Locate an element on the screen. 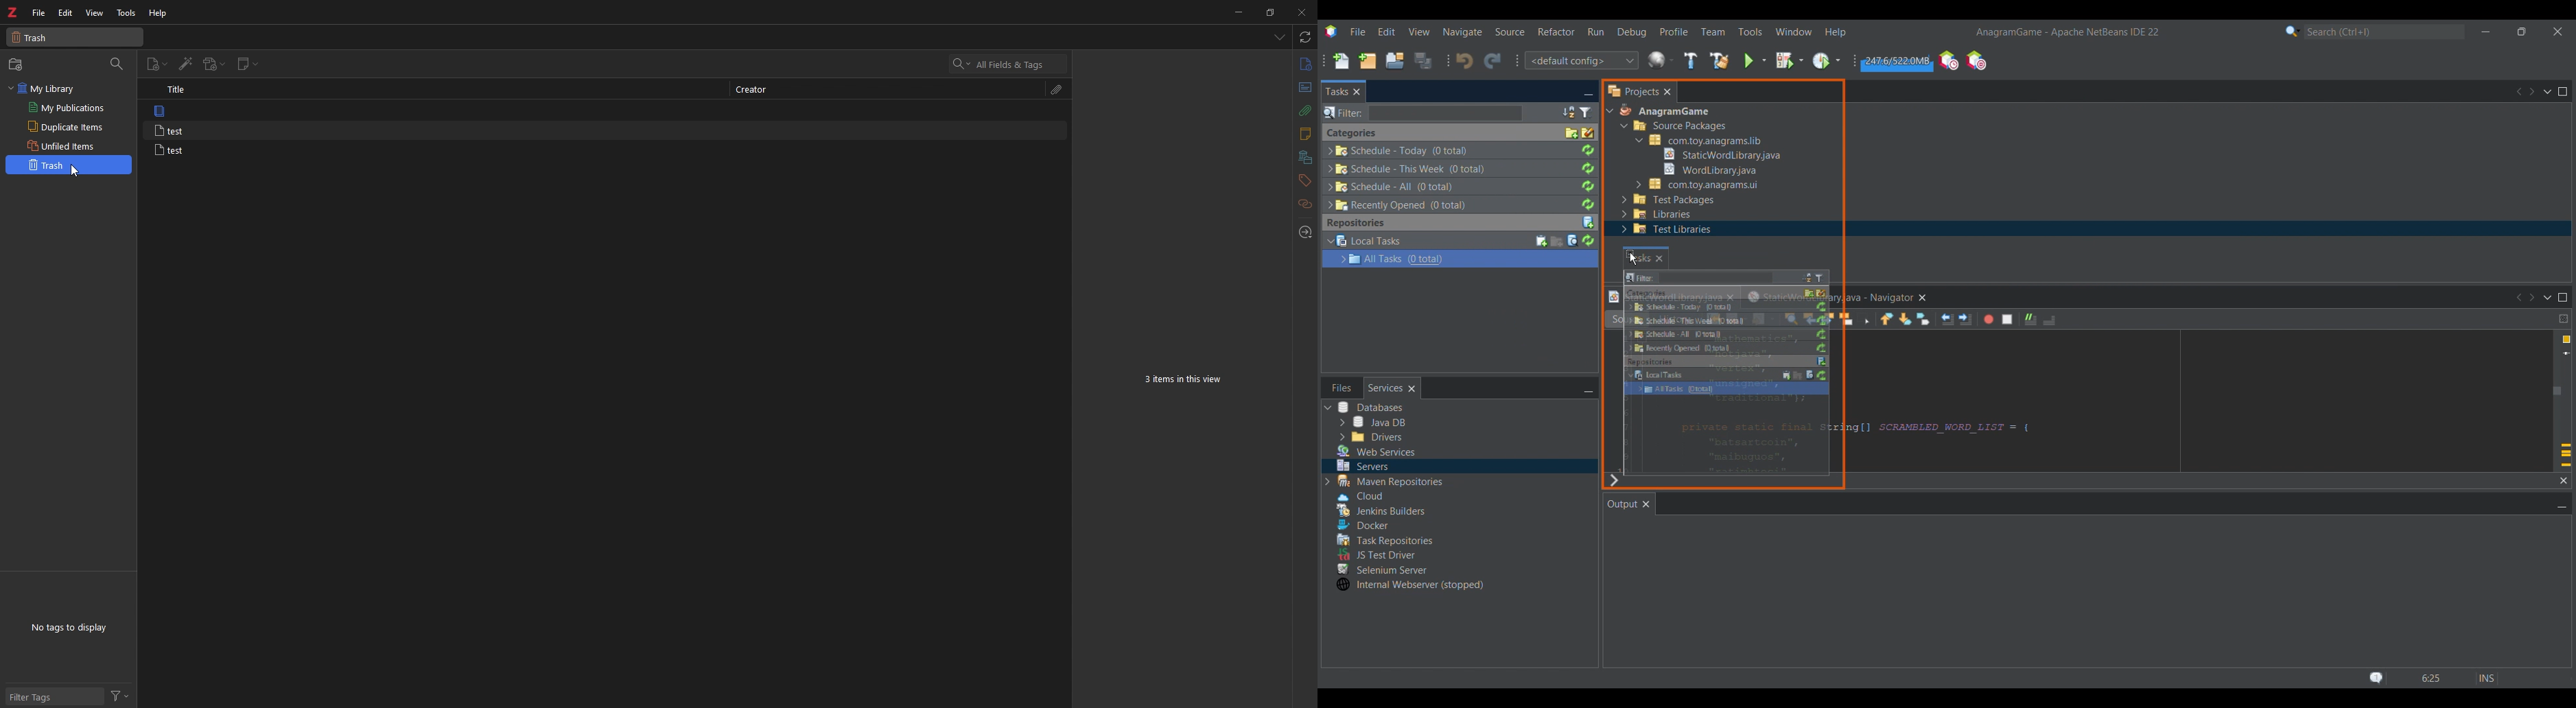  tags is located at coordinates (1303, 180).